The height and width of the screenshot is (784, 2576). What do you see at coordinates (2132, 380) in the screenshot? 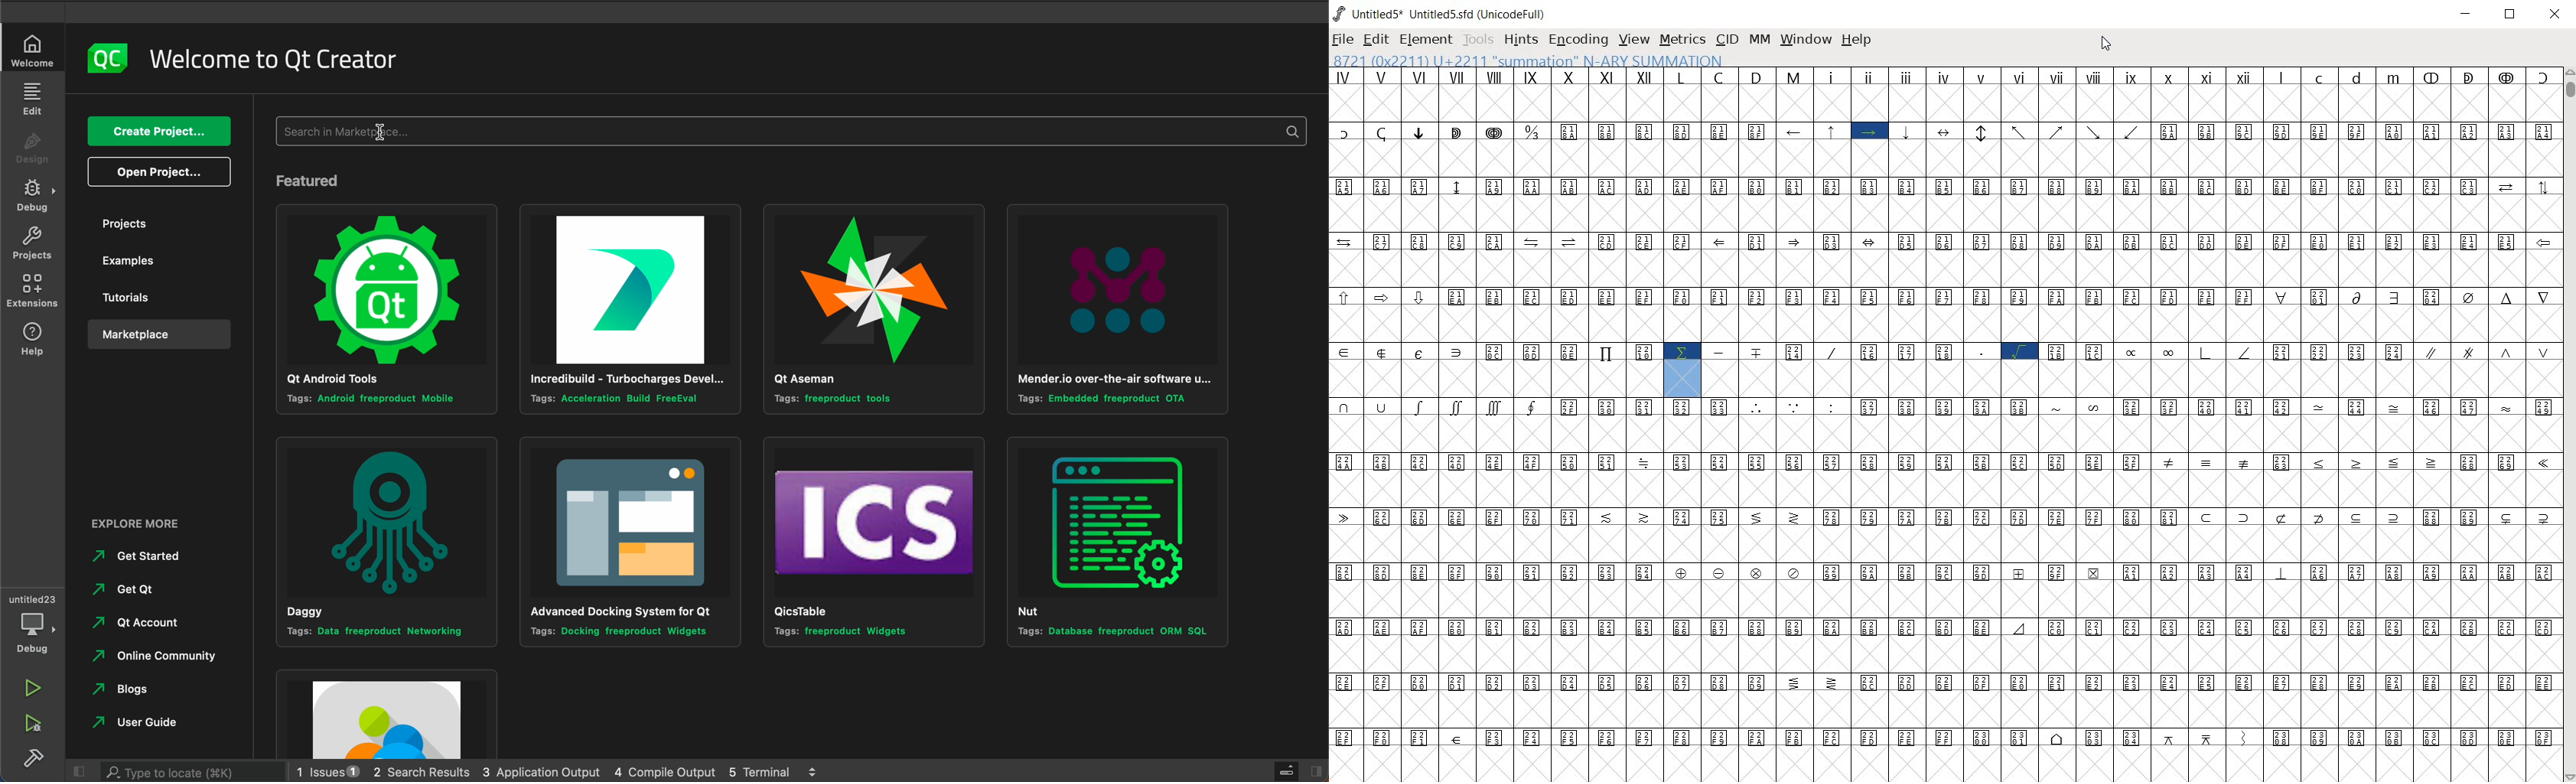
I see `empty cells` at bounding box center [2132, 380].